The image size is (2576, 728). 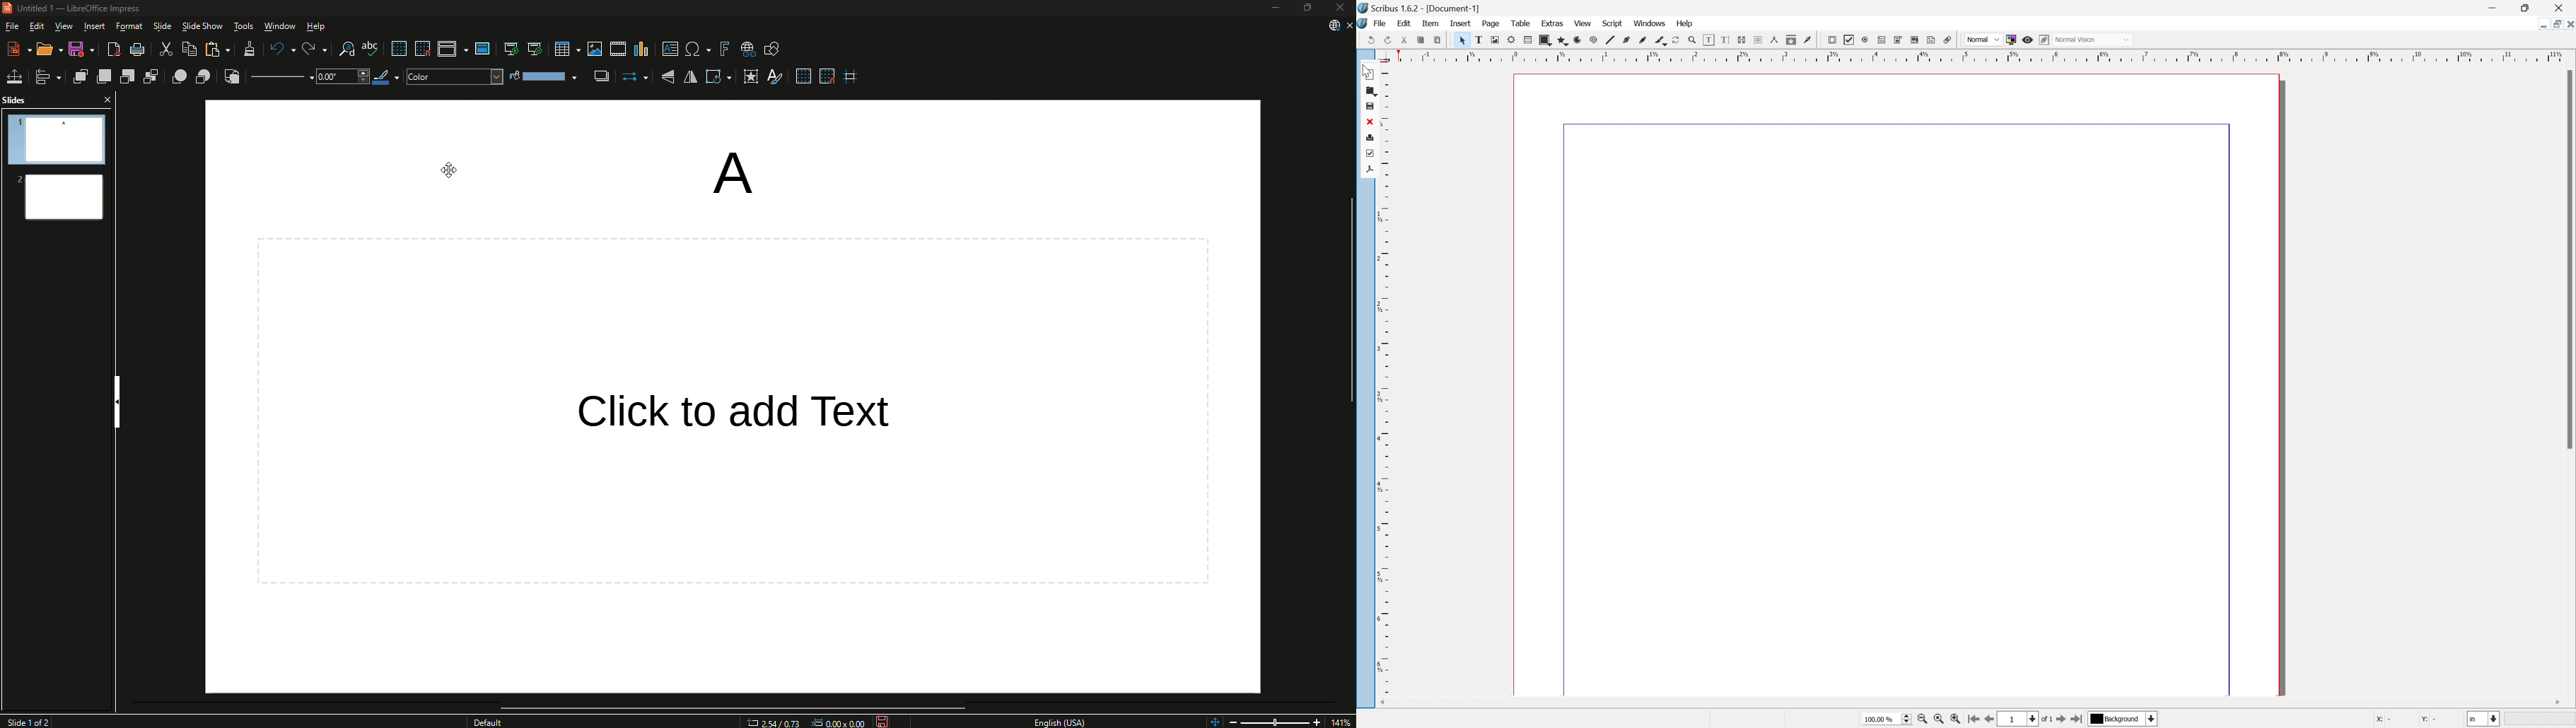 I want to click on Zoom In, so click(x=1317, y=720).